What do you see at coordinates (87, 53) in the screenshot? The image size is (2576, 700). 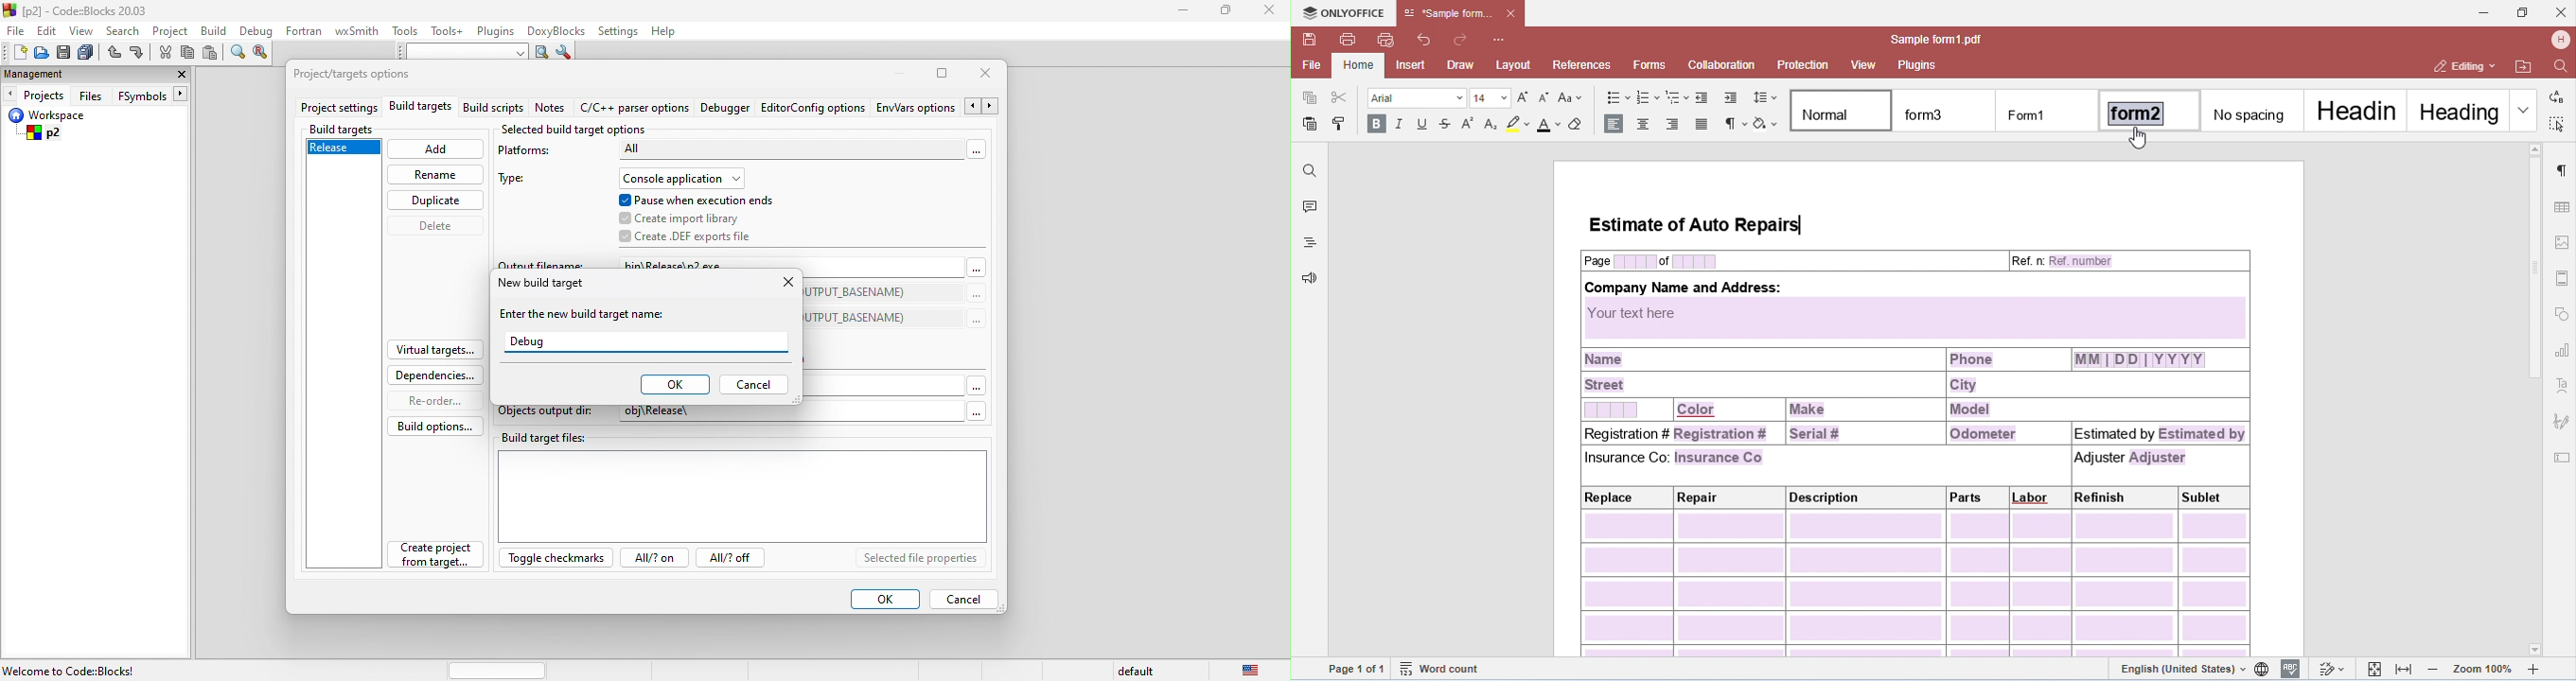 I see `save everything` at bounding box center [87, 53].